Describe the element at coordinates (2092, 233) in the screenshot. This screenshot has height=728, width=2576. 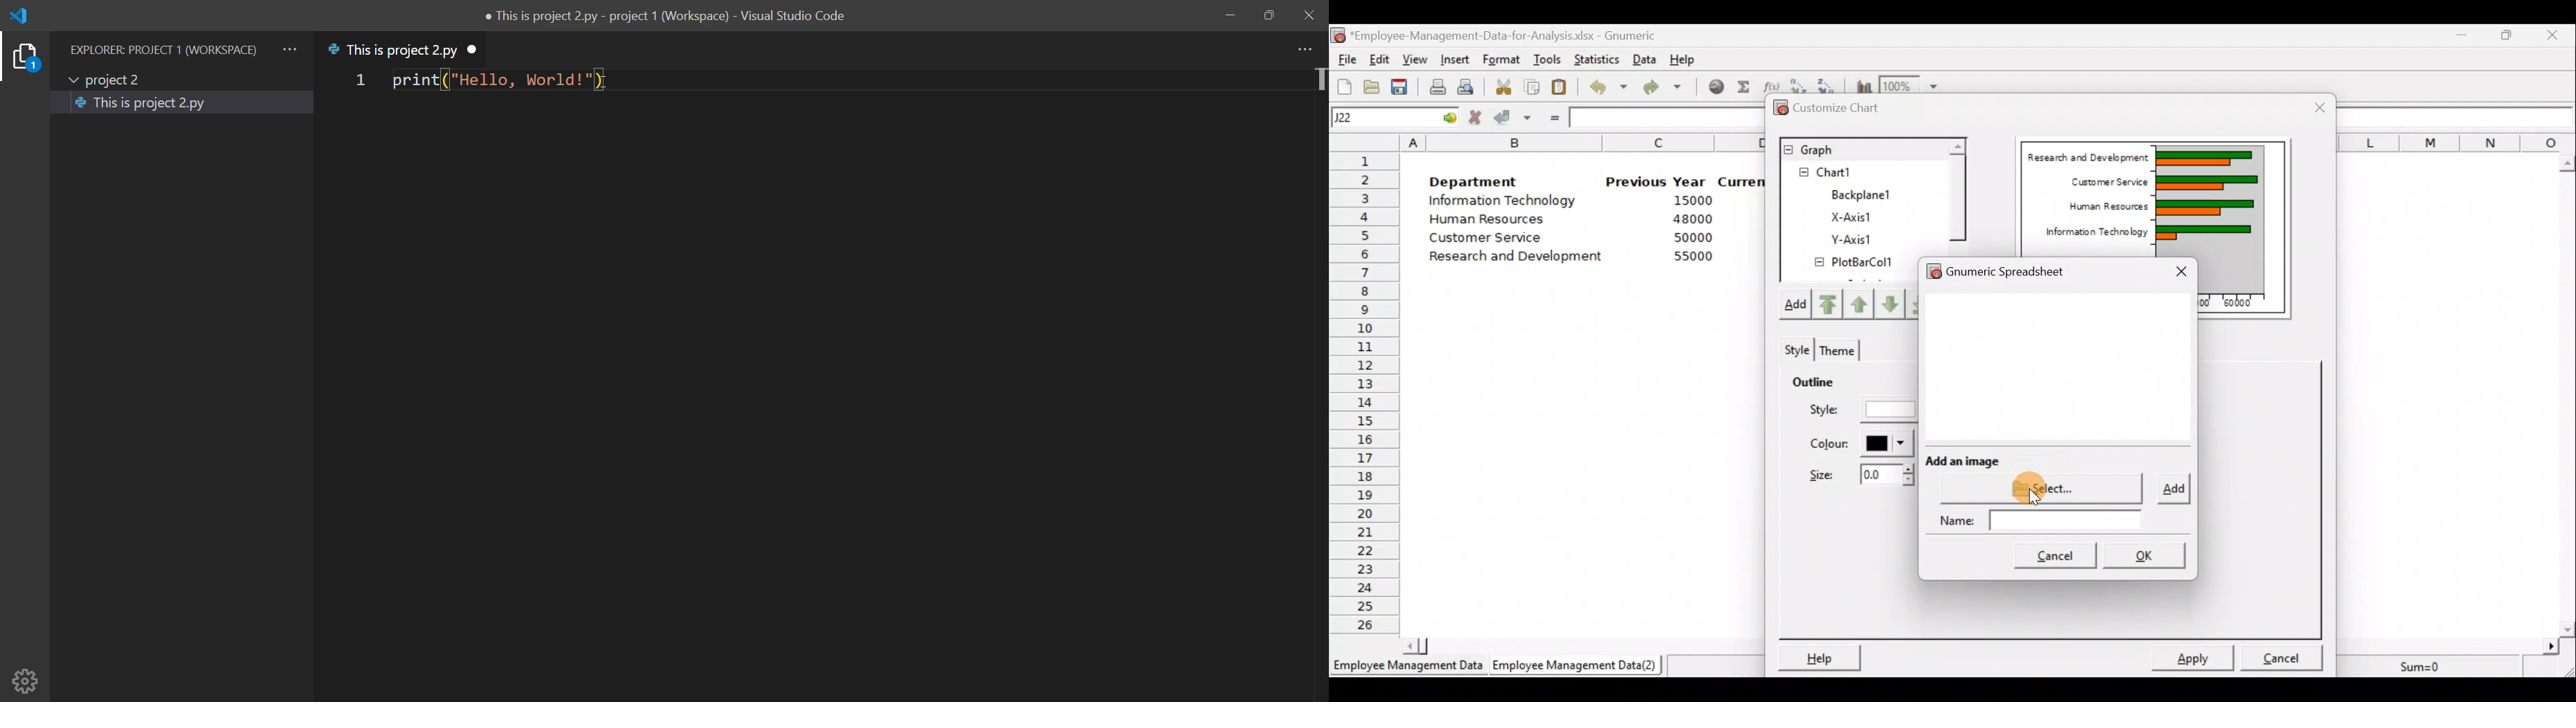
I see `Information Technology` at that location.